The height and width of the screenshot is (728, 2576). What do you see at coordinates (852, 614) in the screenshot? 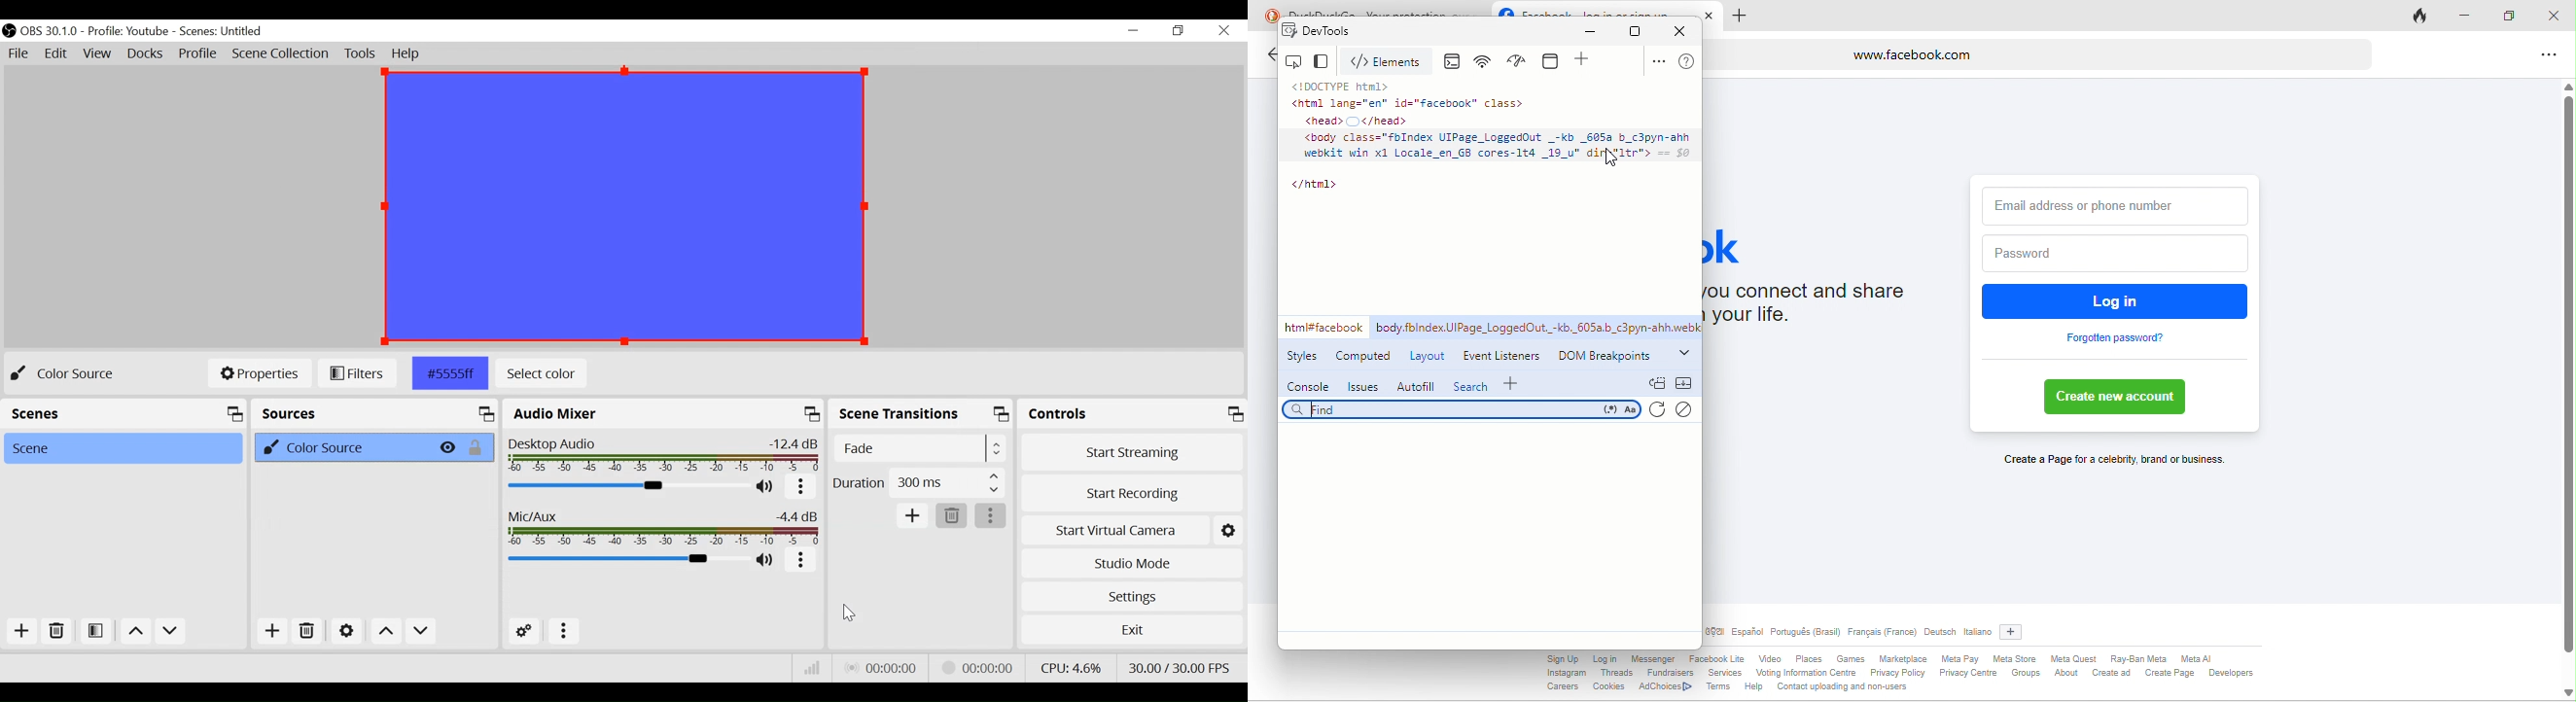
I see `Cursor` at bounding box center [852, 614].